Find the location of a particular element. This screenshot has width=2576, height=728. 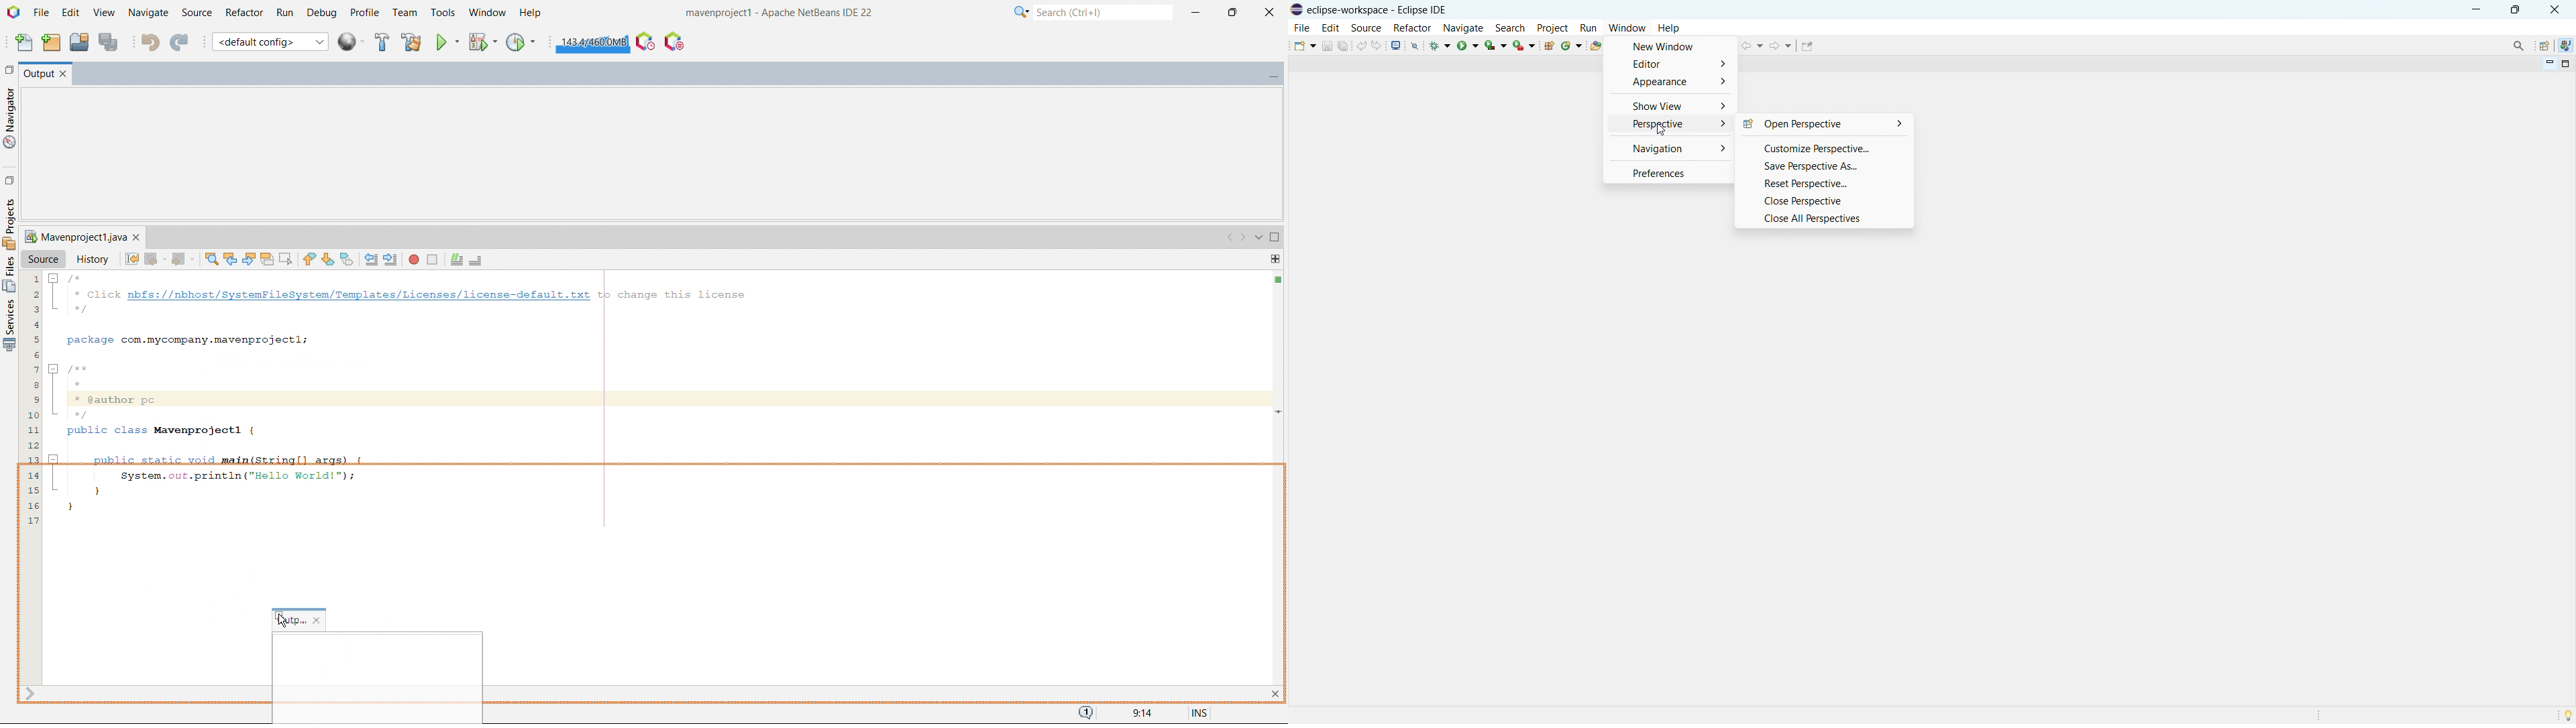

appearance is located at coordinates (1668, 82).